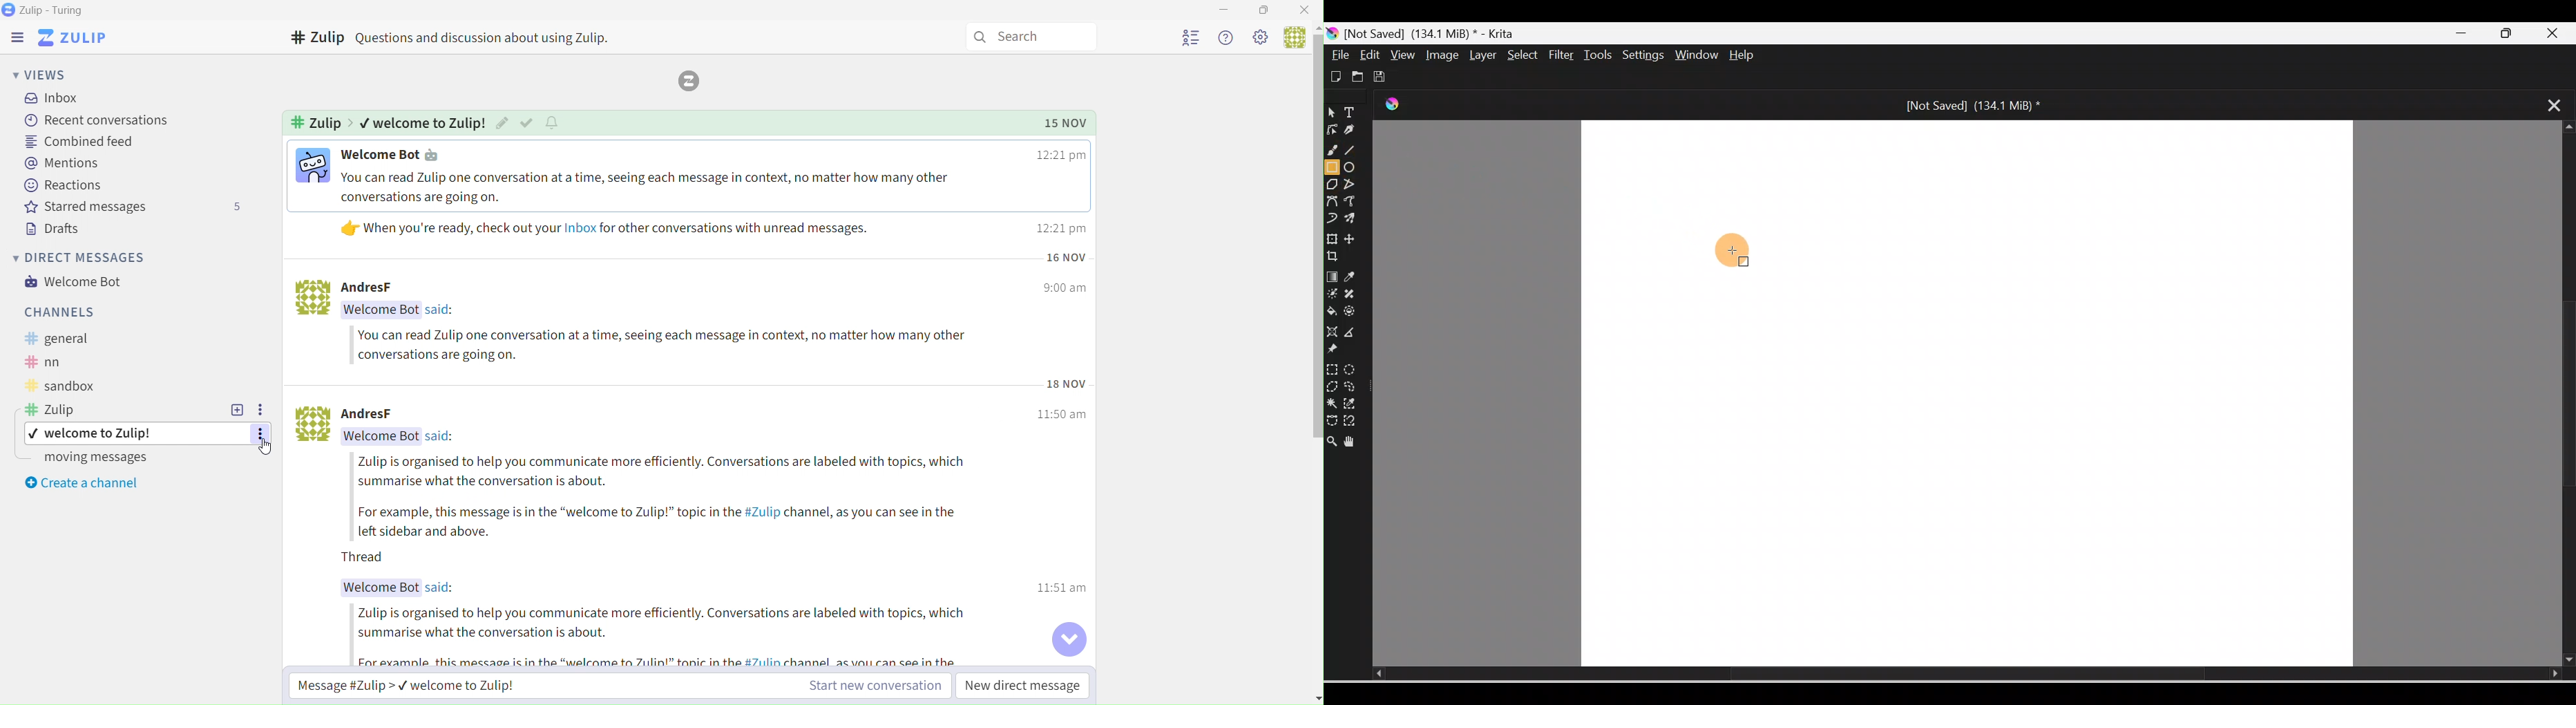  What do you see at coordinates (1354, 422) in the screenshot?
I see `Magnetic curve selection tool` at bounding box center [1354, 422].